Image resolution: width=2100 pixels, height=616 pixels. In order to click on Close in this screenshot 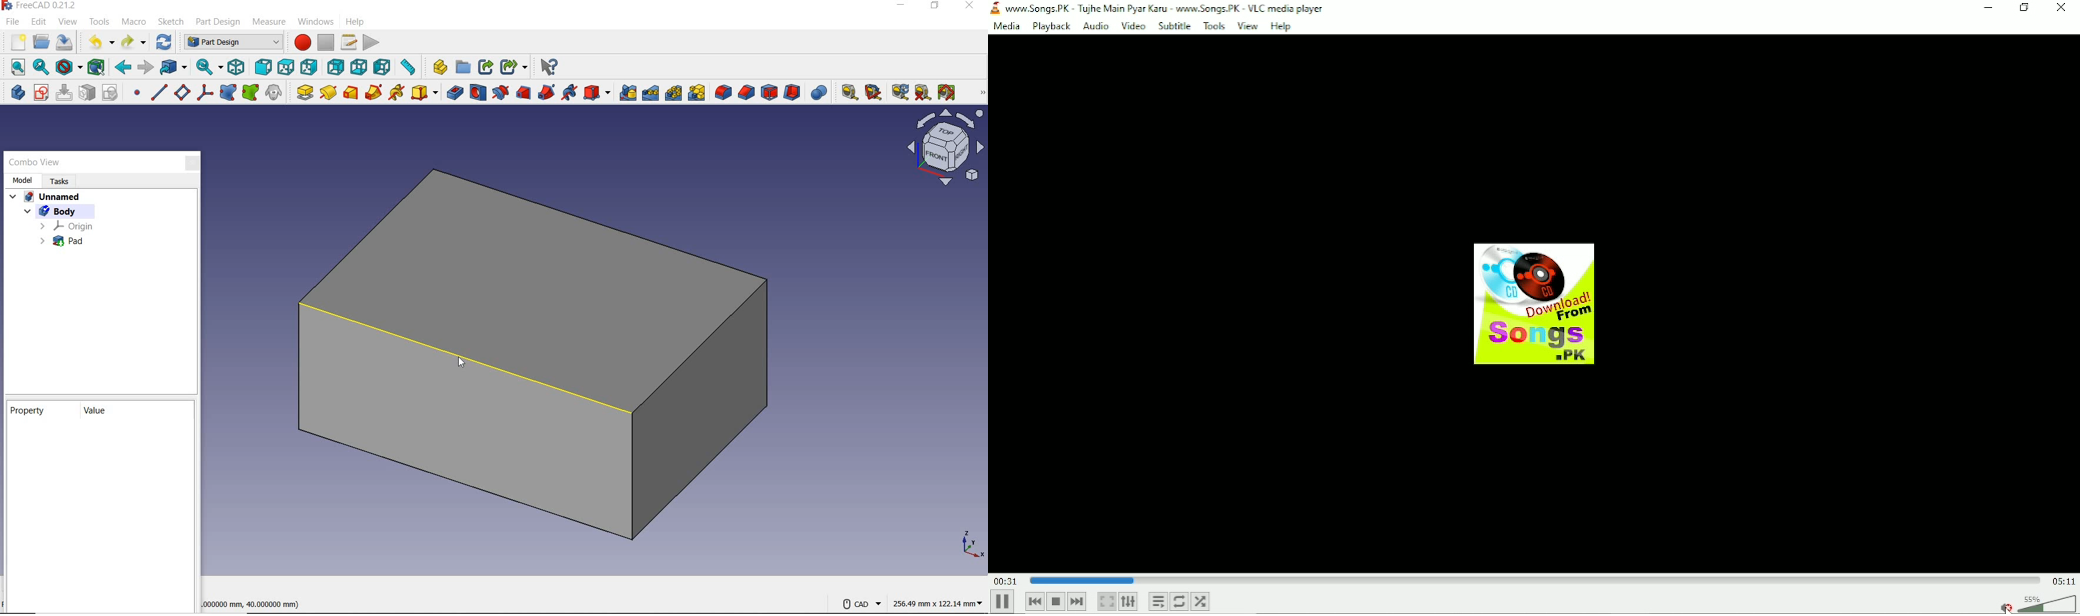, I will do `click(2061, 10)`.